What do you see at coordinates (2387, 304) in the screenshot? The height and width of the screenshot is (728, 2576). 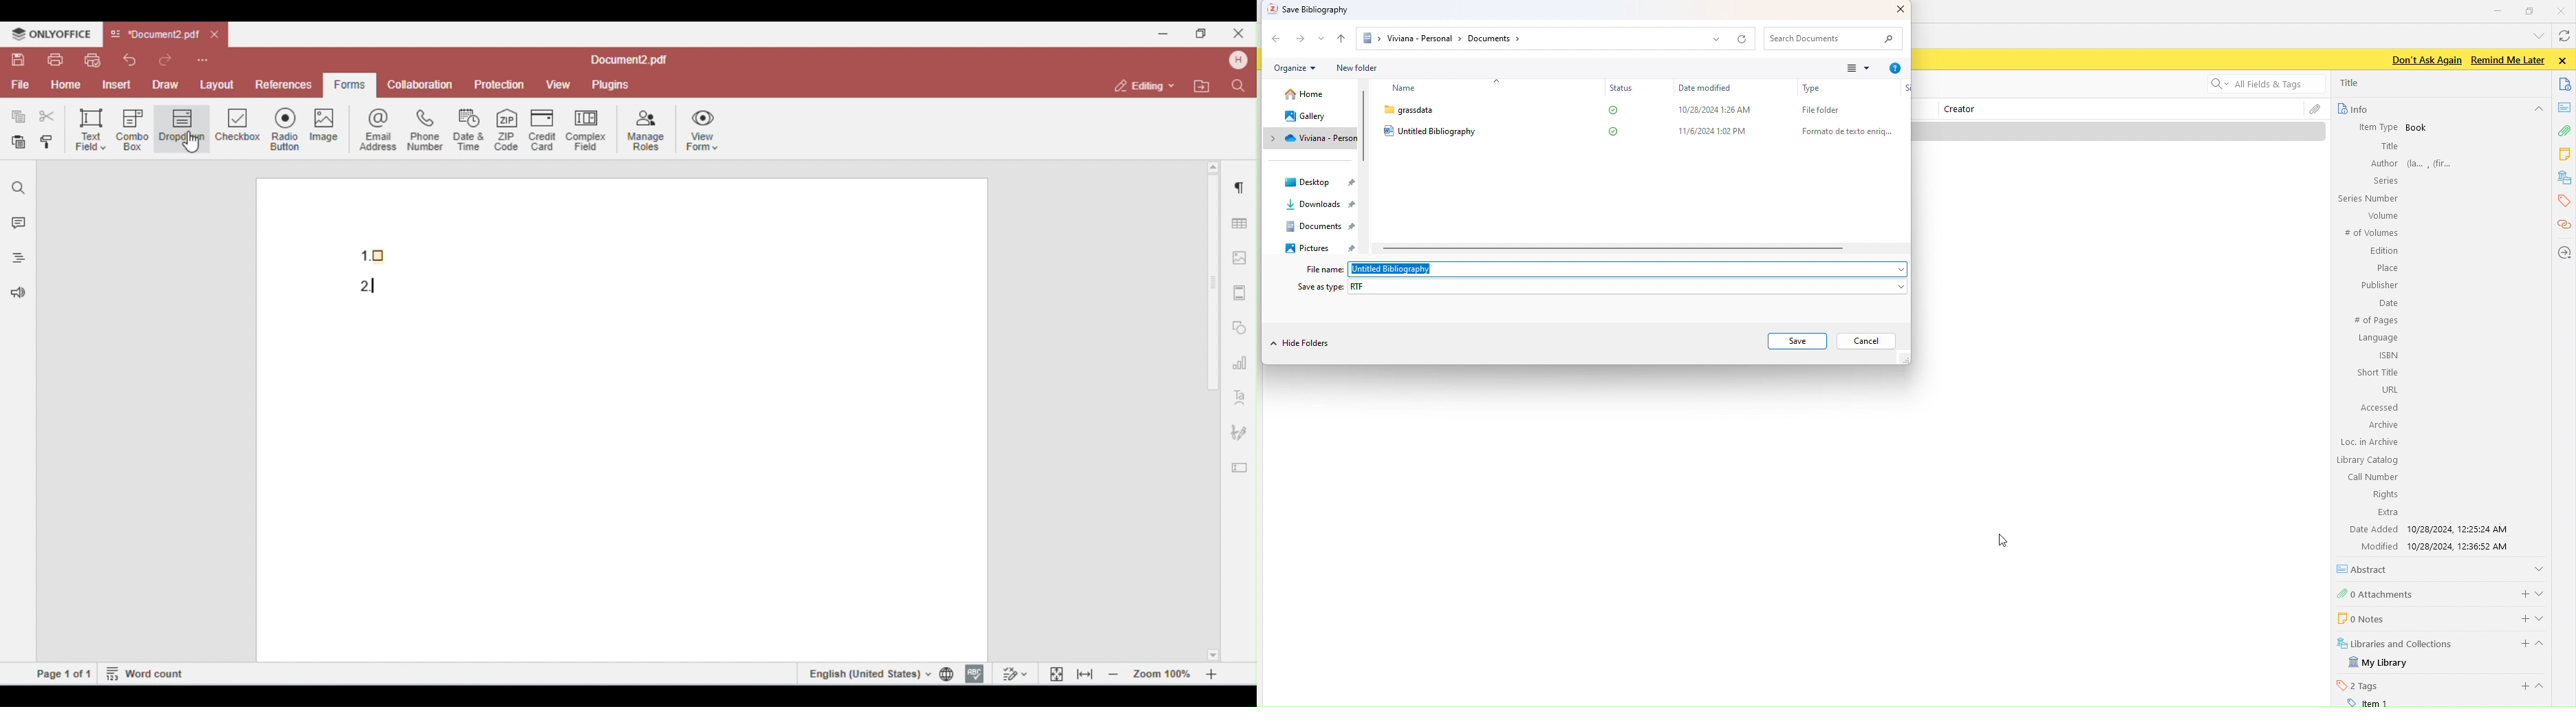 I see `Date` at bounding box center [2387, 304].